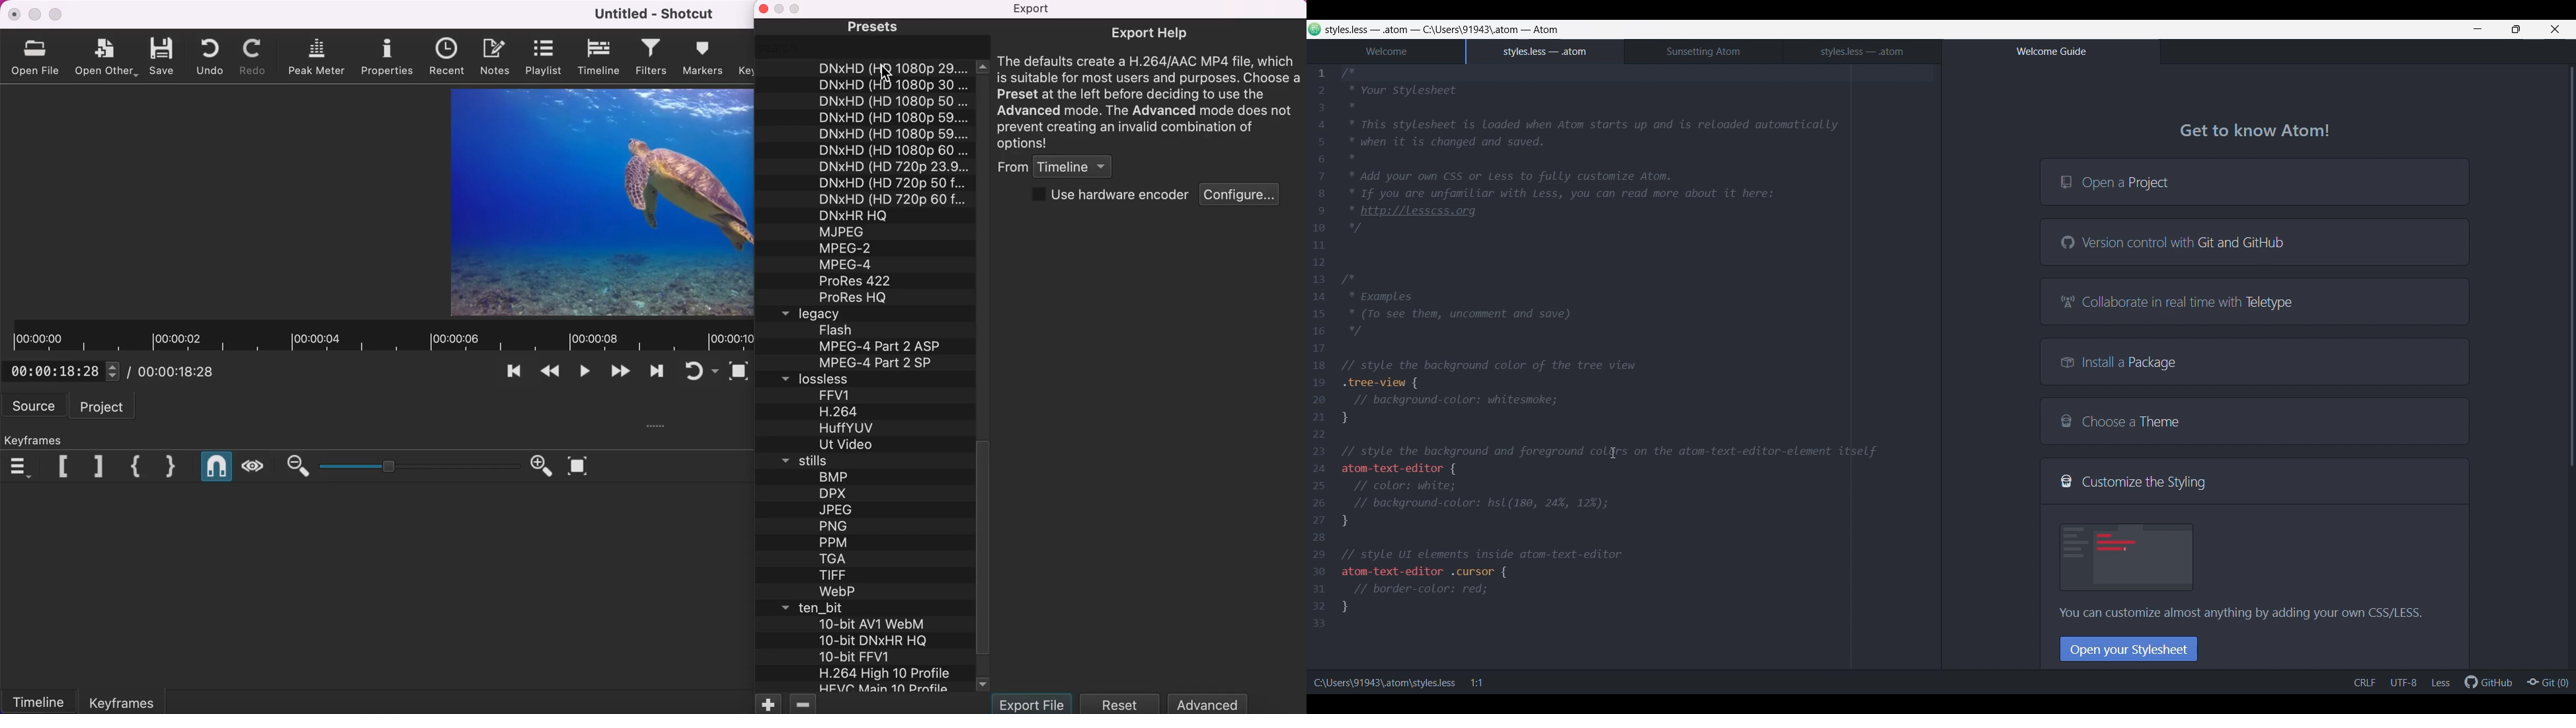  I want to click on - Atom, so click(1539, 29).